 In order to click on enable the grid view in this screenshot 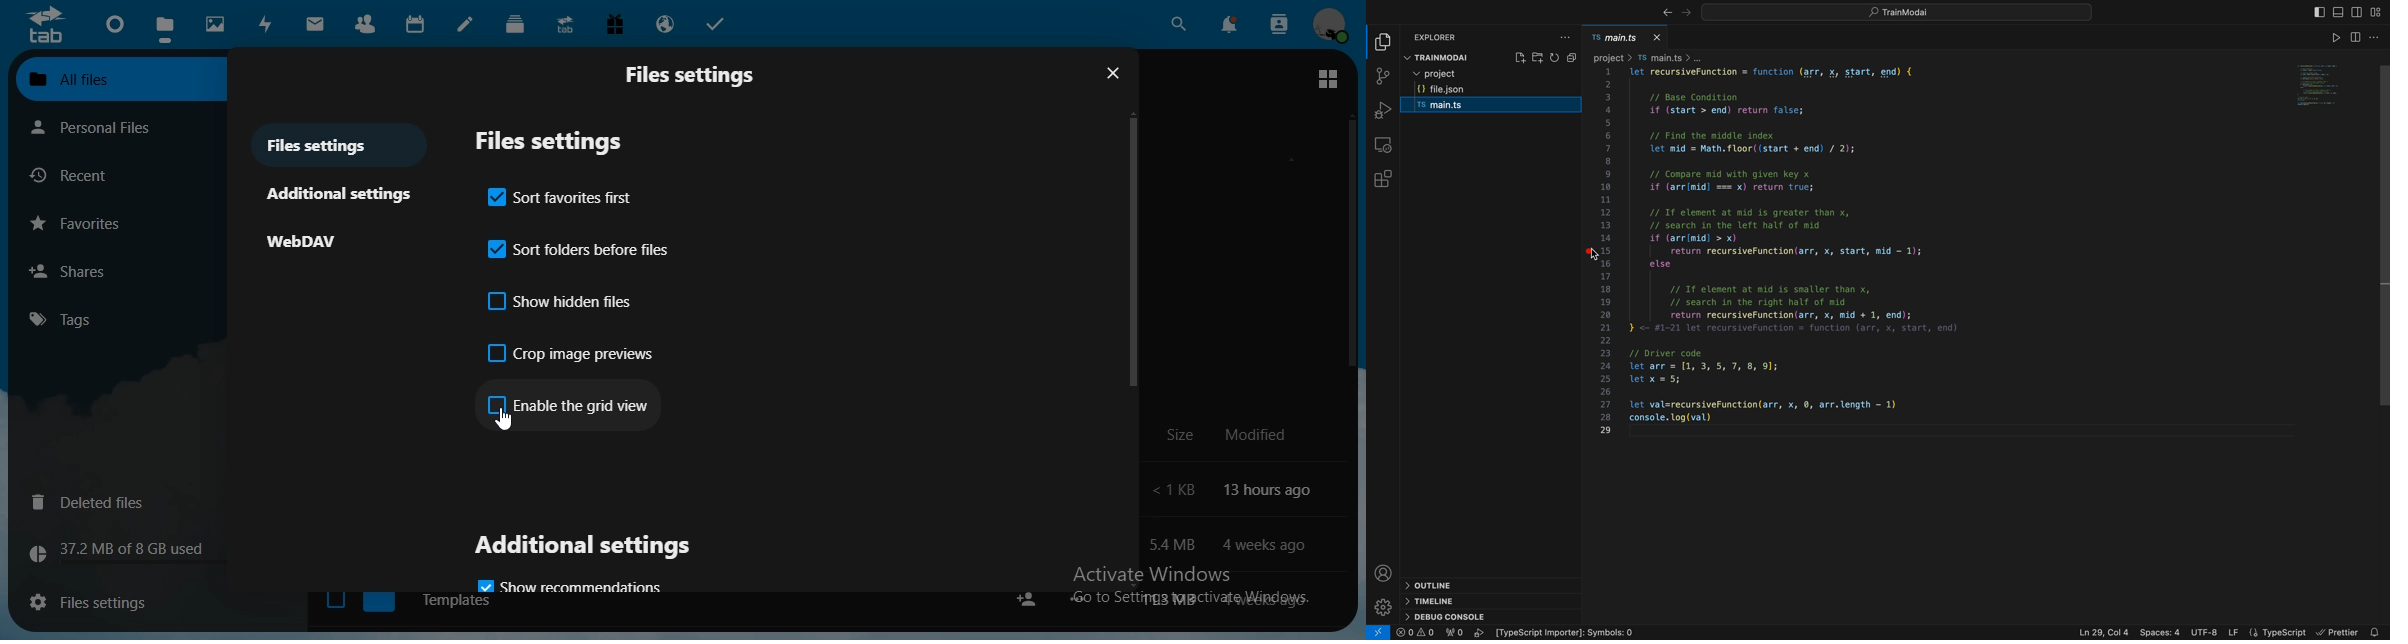, I will do `click(567, 403)`.